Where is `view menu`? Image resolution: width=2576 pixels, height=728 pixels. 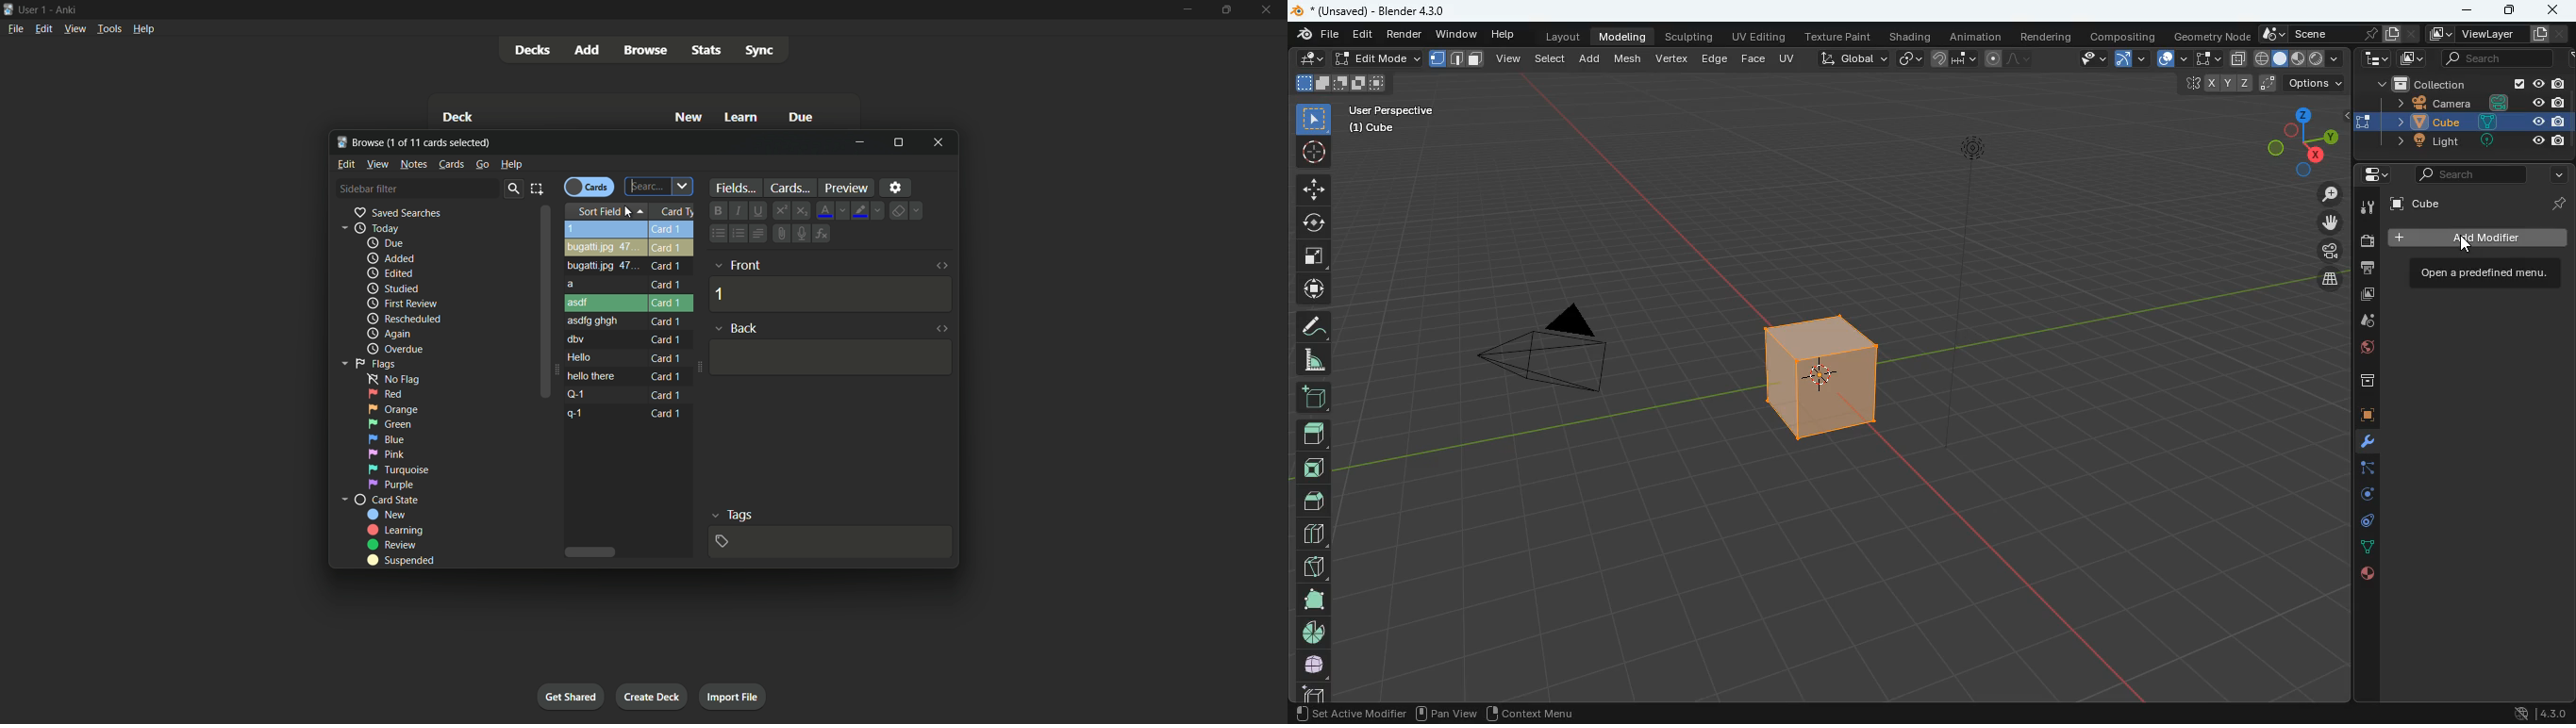
view menu is located at coordinates (76, 29).